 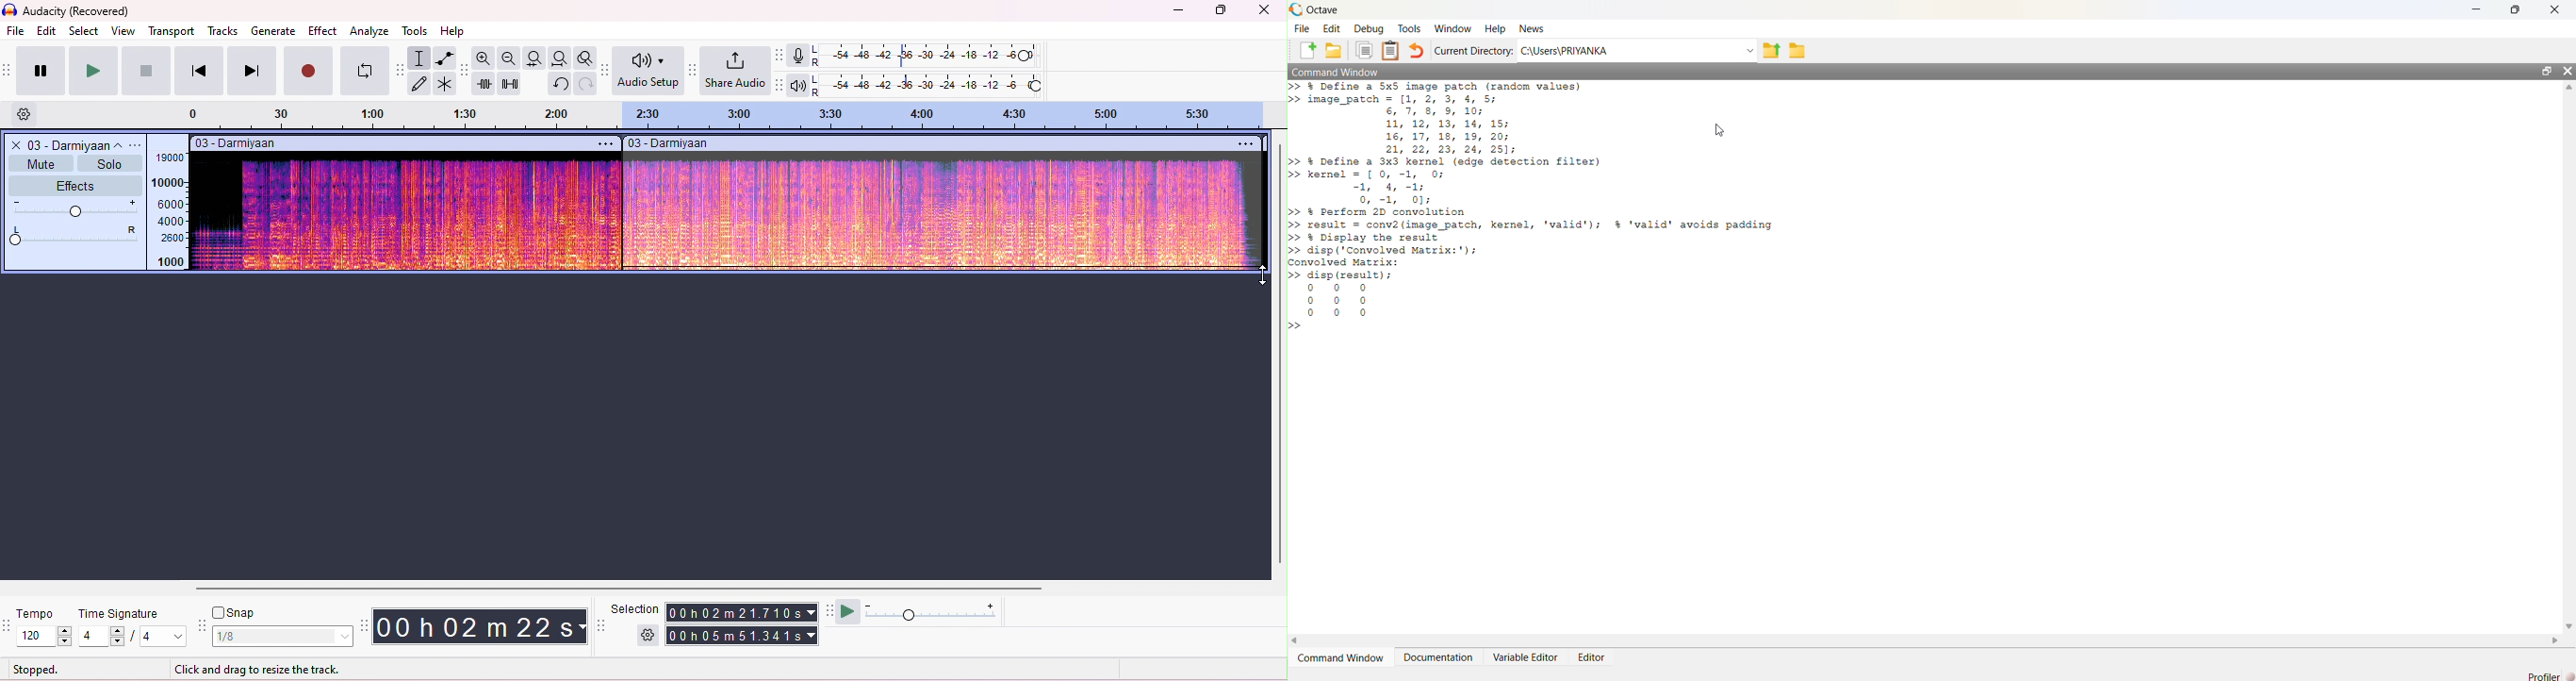 What do you see at coordinates (14, 144) in the screenshot?
I see `close` at bounding box center [14, 144].